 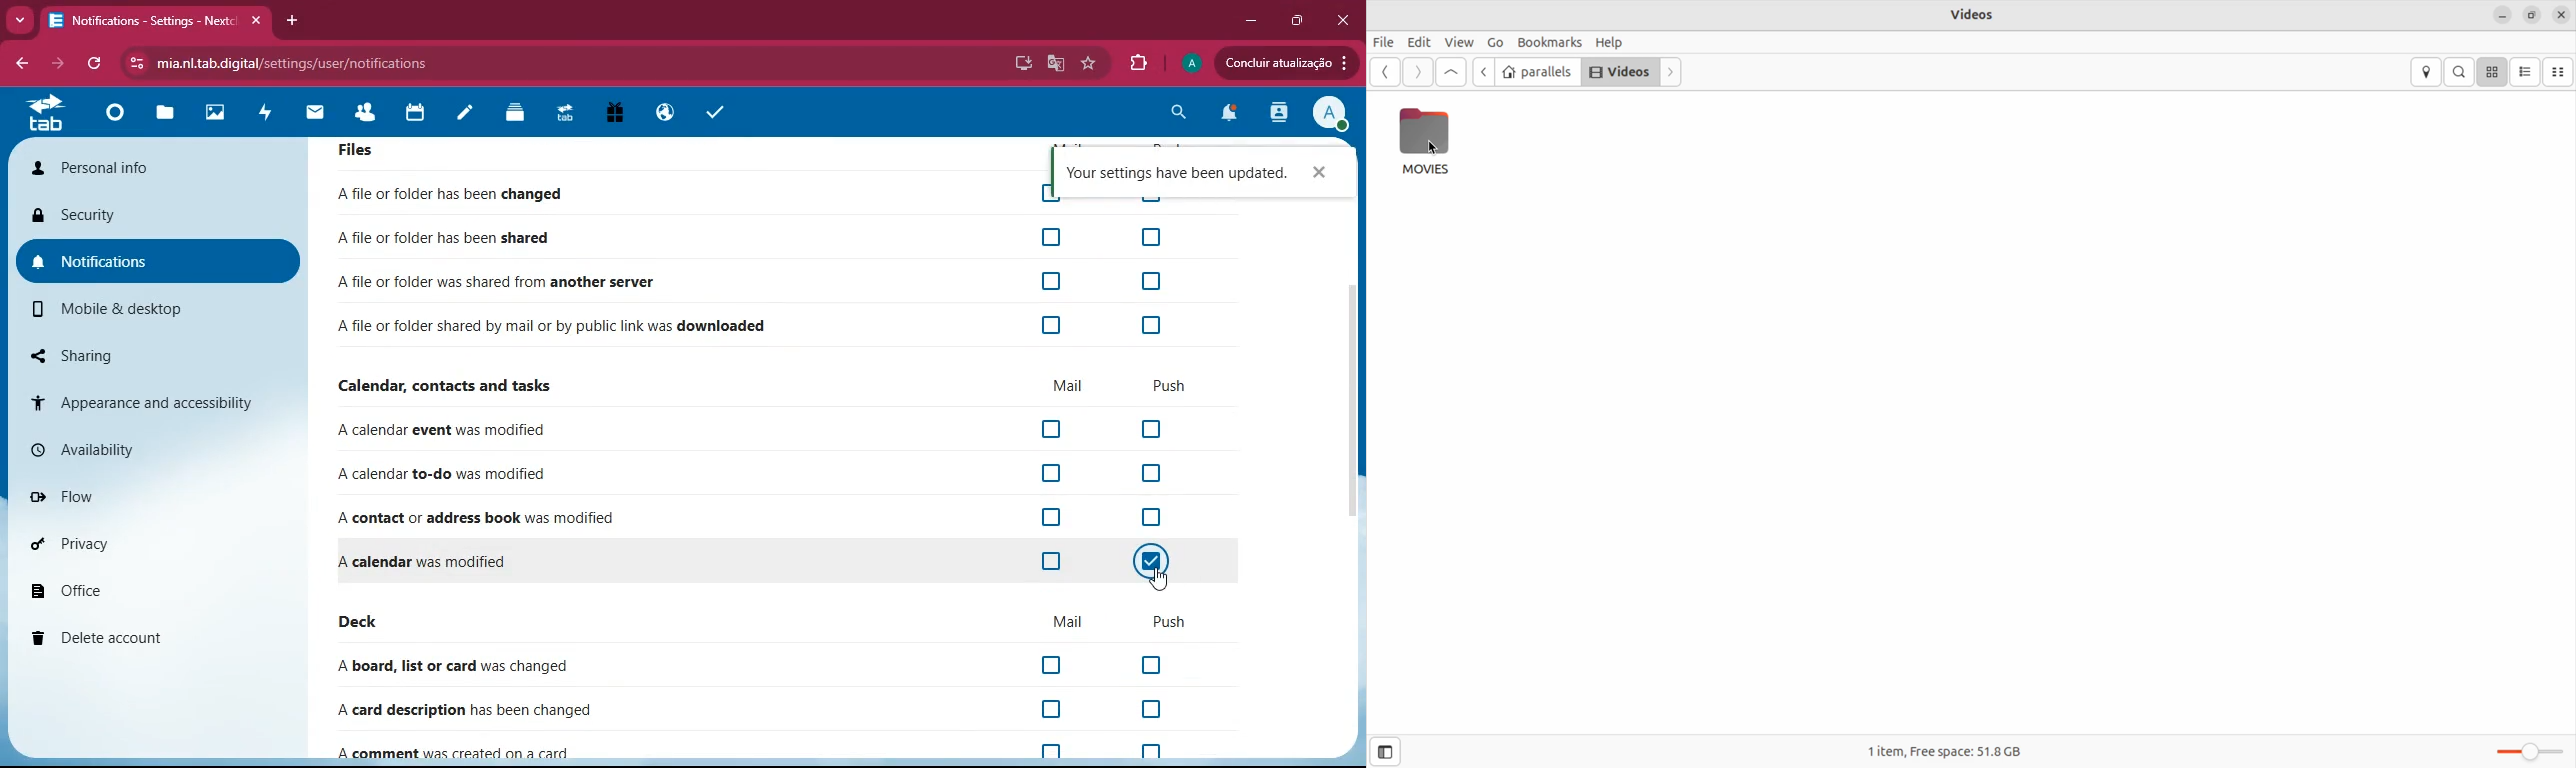 What do you see at coordinates (1252, 20) in the screenshot?
I see `minimize` at bounding box center [1252, 20].